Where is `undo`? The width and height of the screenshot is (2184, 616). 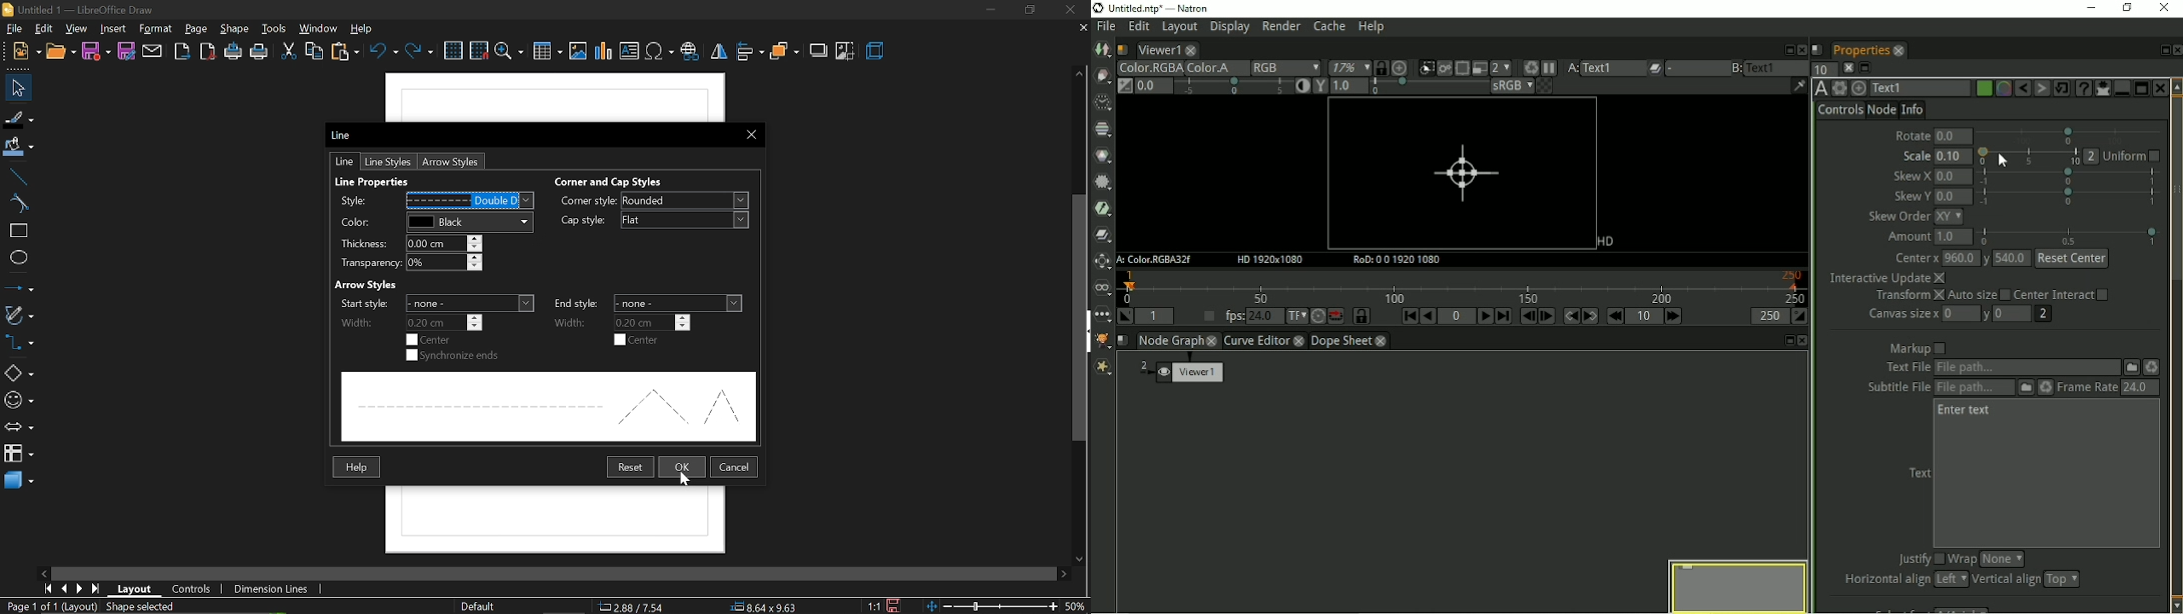 undo is located at coordinates (384, 52).